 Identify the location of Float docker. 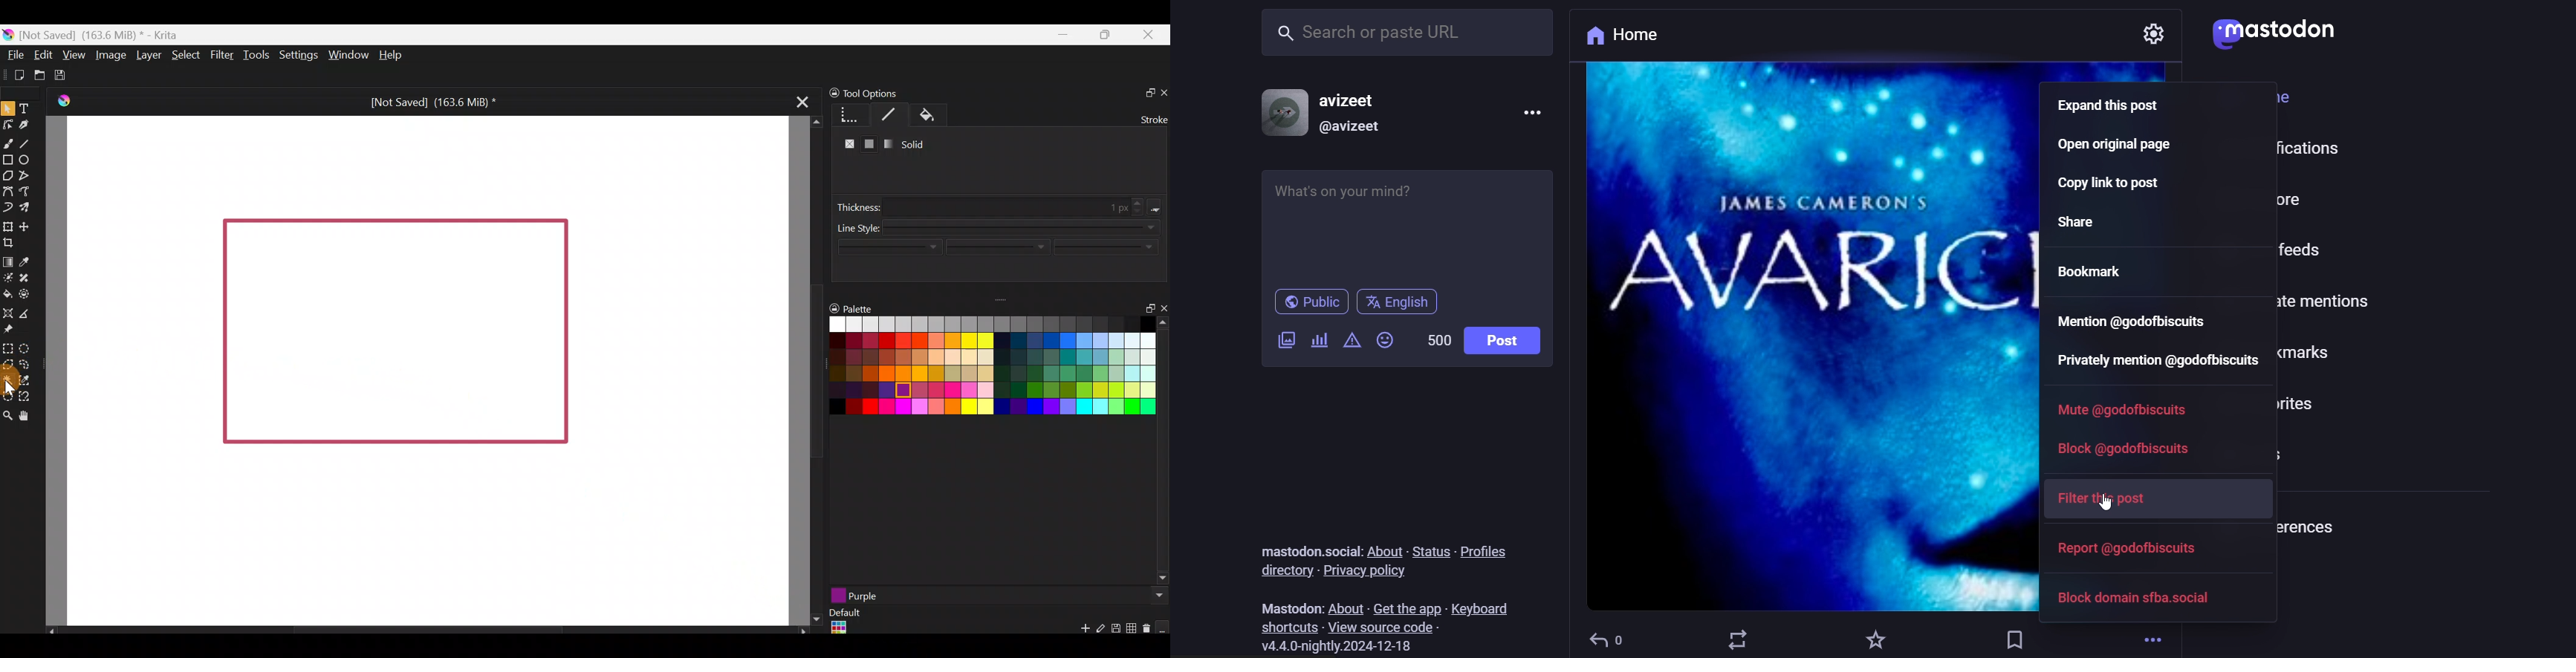
(1145, 310).